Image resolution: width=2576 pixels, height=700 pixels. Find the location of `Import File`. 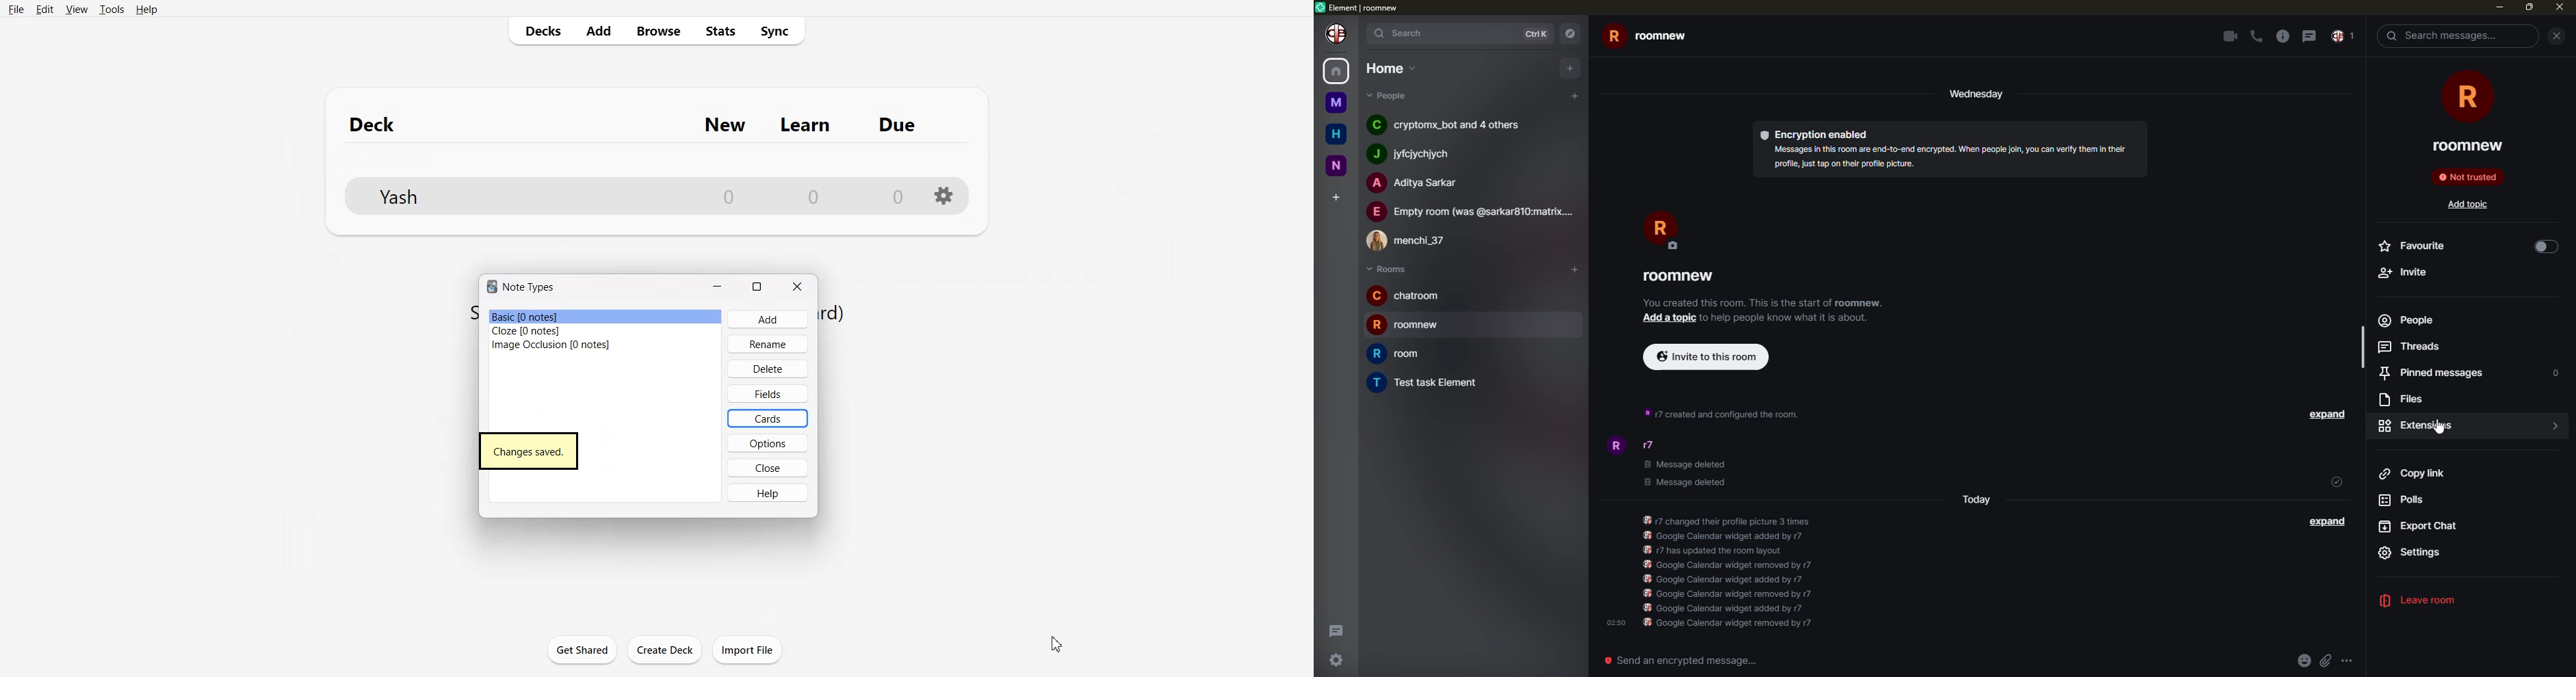

Import File is located at coordinates (748, 650).